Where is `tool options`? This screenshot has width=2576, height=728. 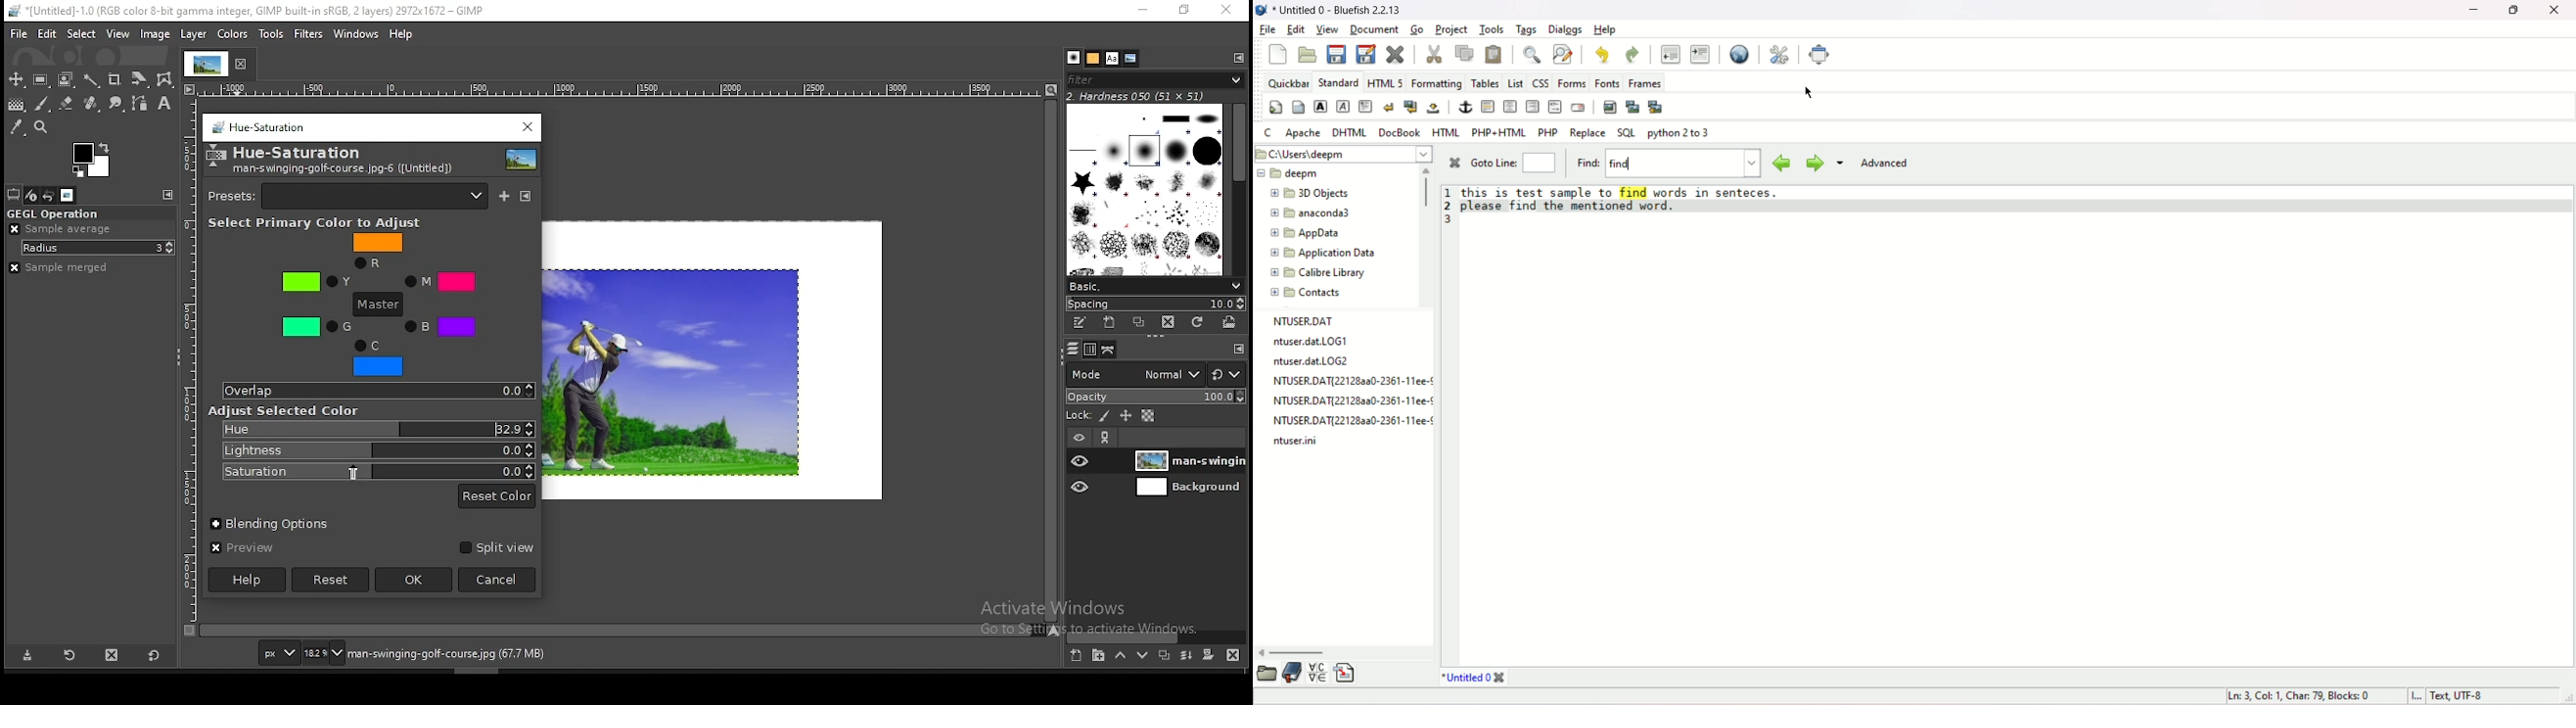
tool options is located at coordinates (15, 194).